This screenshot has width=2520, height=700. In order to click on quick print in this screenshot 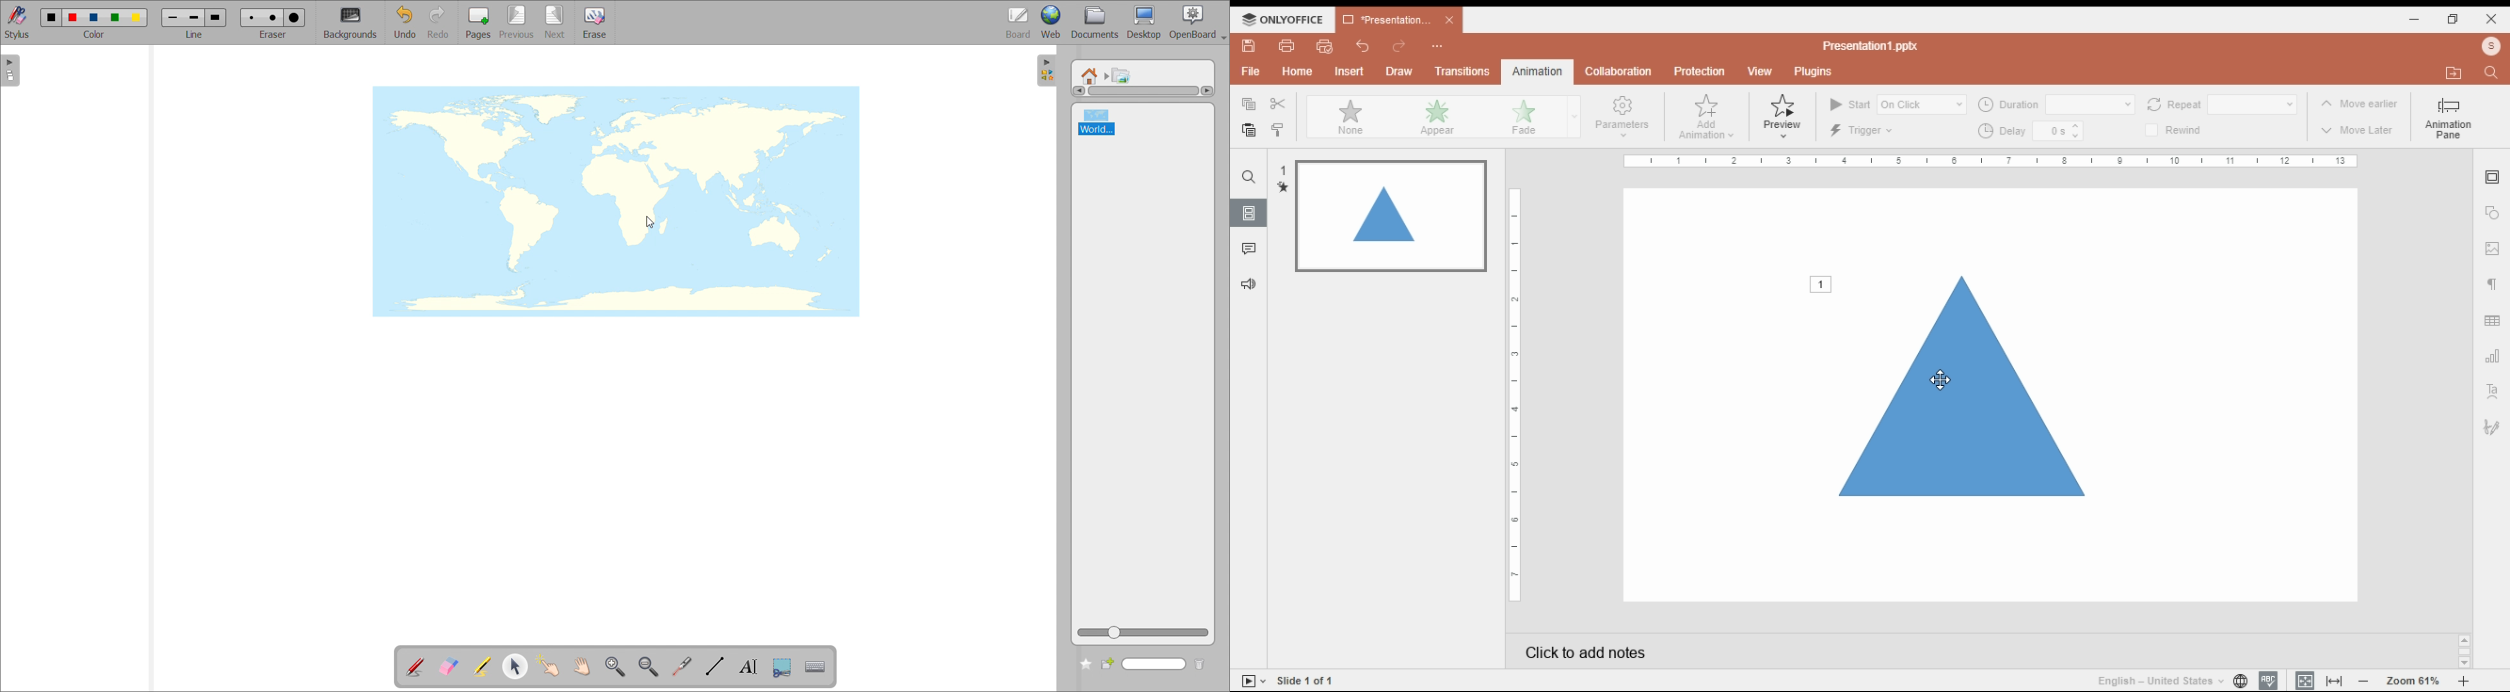, I will do `click(1323, 47)`.